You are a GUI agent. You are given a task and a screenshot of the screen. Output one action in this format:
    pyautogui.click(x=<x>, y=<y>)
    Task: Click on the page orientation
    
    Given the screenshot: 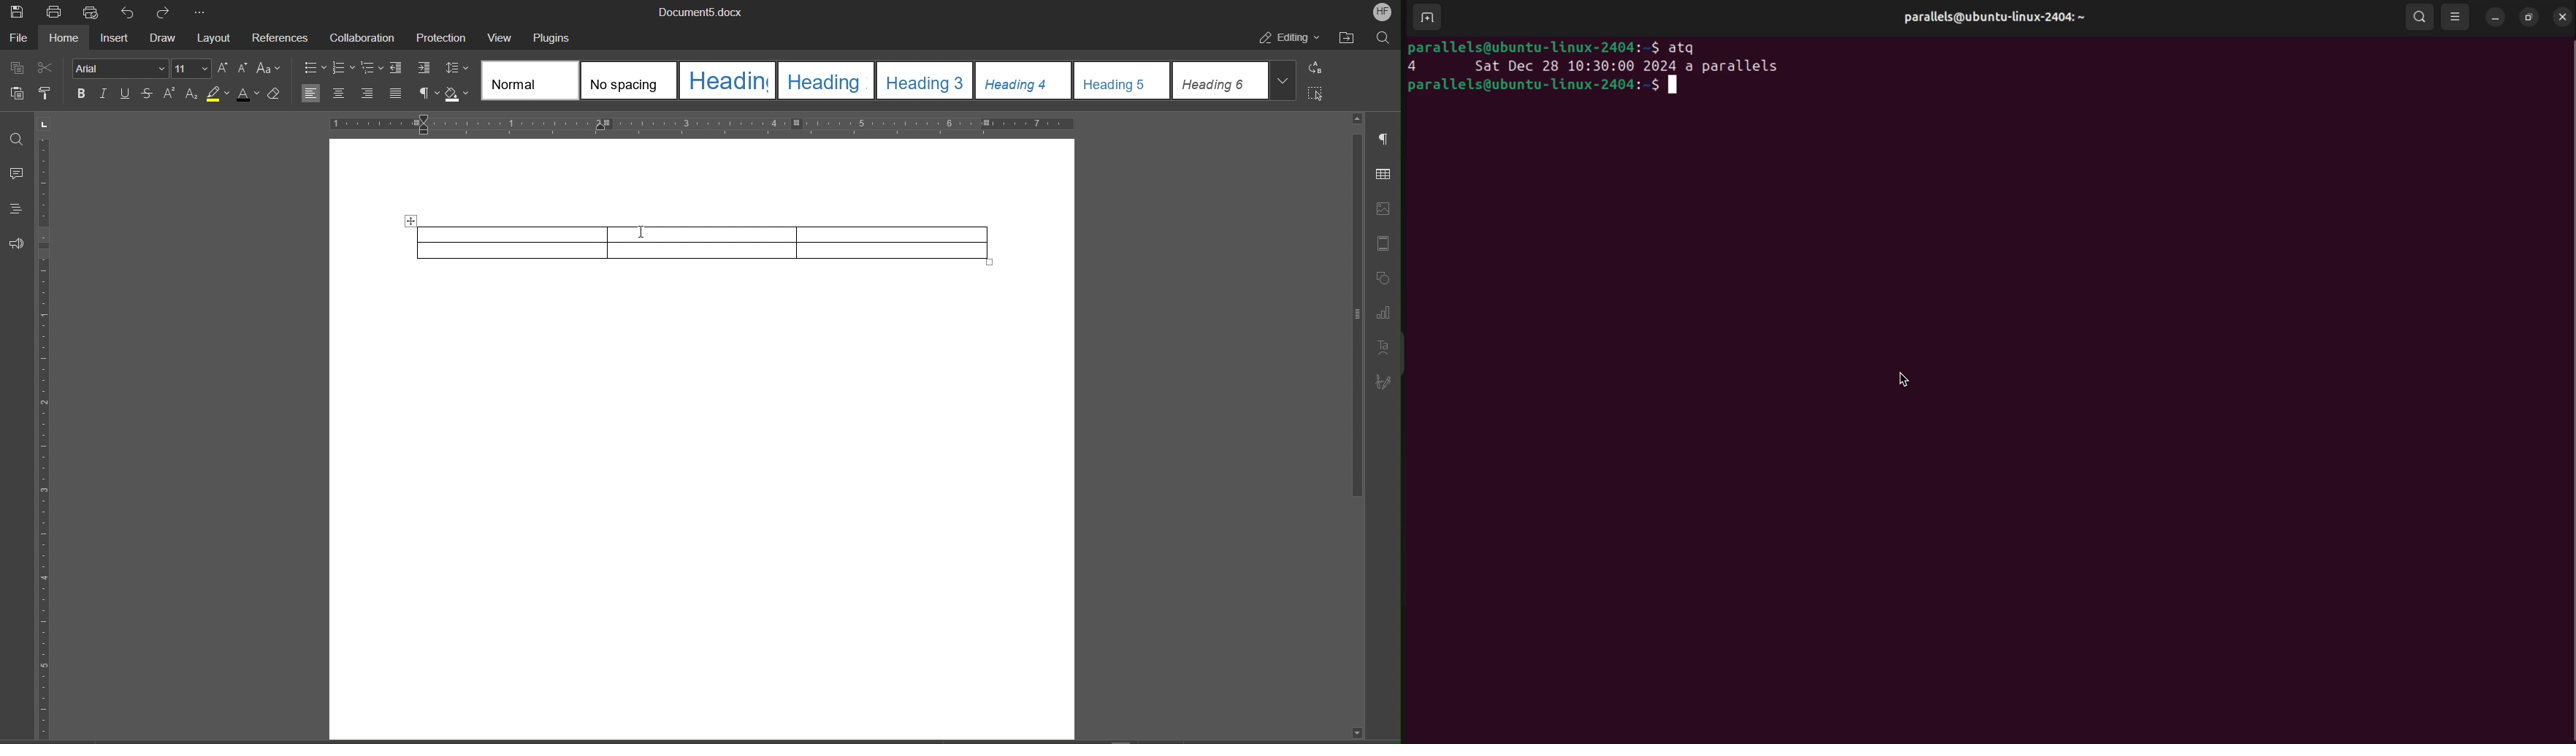 What is the action you would take?
    pyautogui.click(x=45, y=124)
    